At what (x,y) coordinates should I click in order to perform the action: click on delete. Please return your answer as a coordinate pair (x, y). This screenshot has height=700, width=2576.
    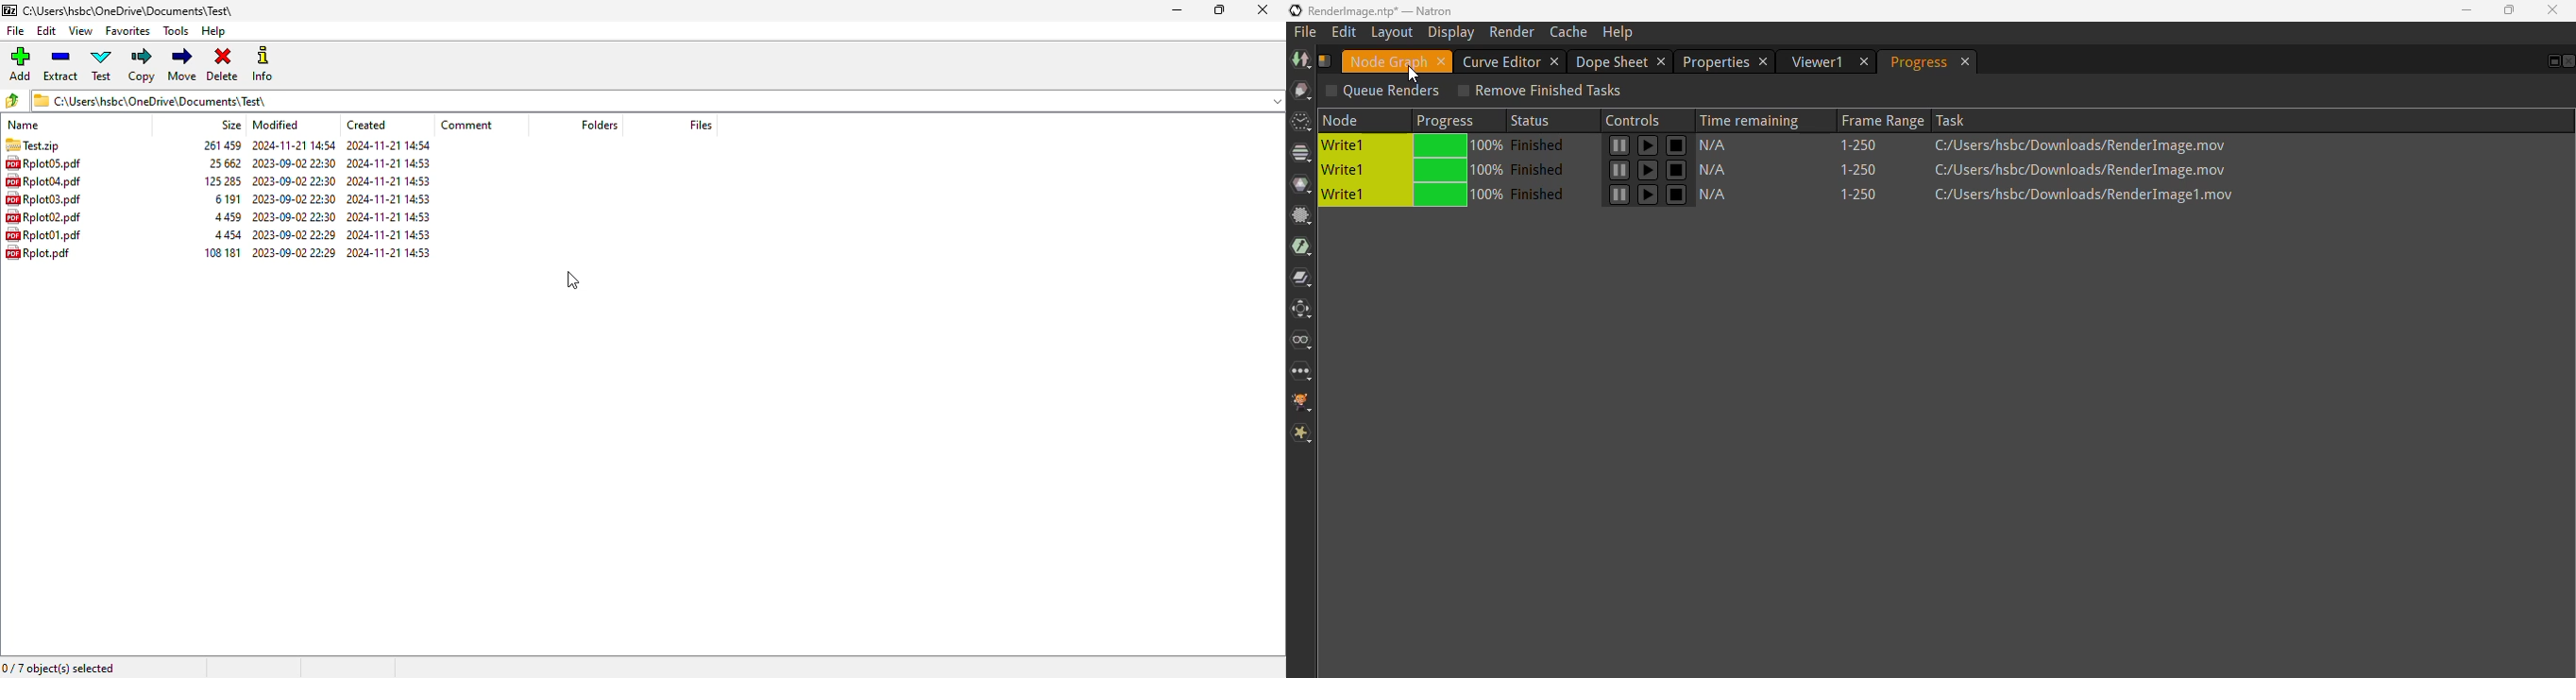
    Looking at the image, I should click on (224, 65).